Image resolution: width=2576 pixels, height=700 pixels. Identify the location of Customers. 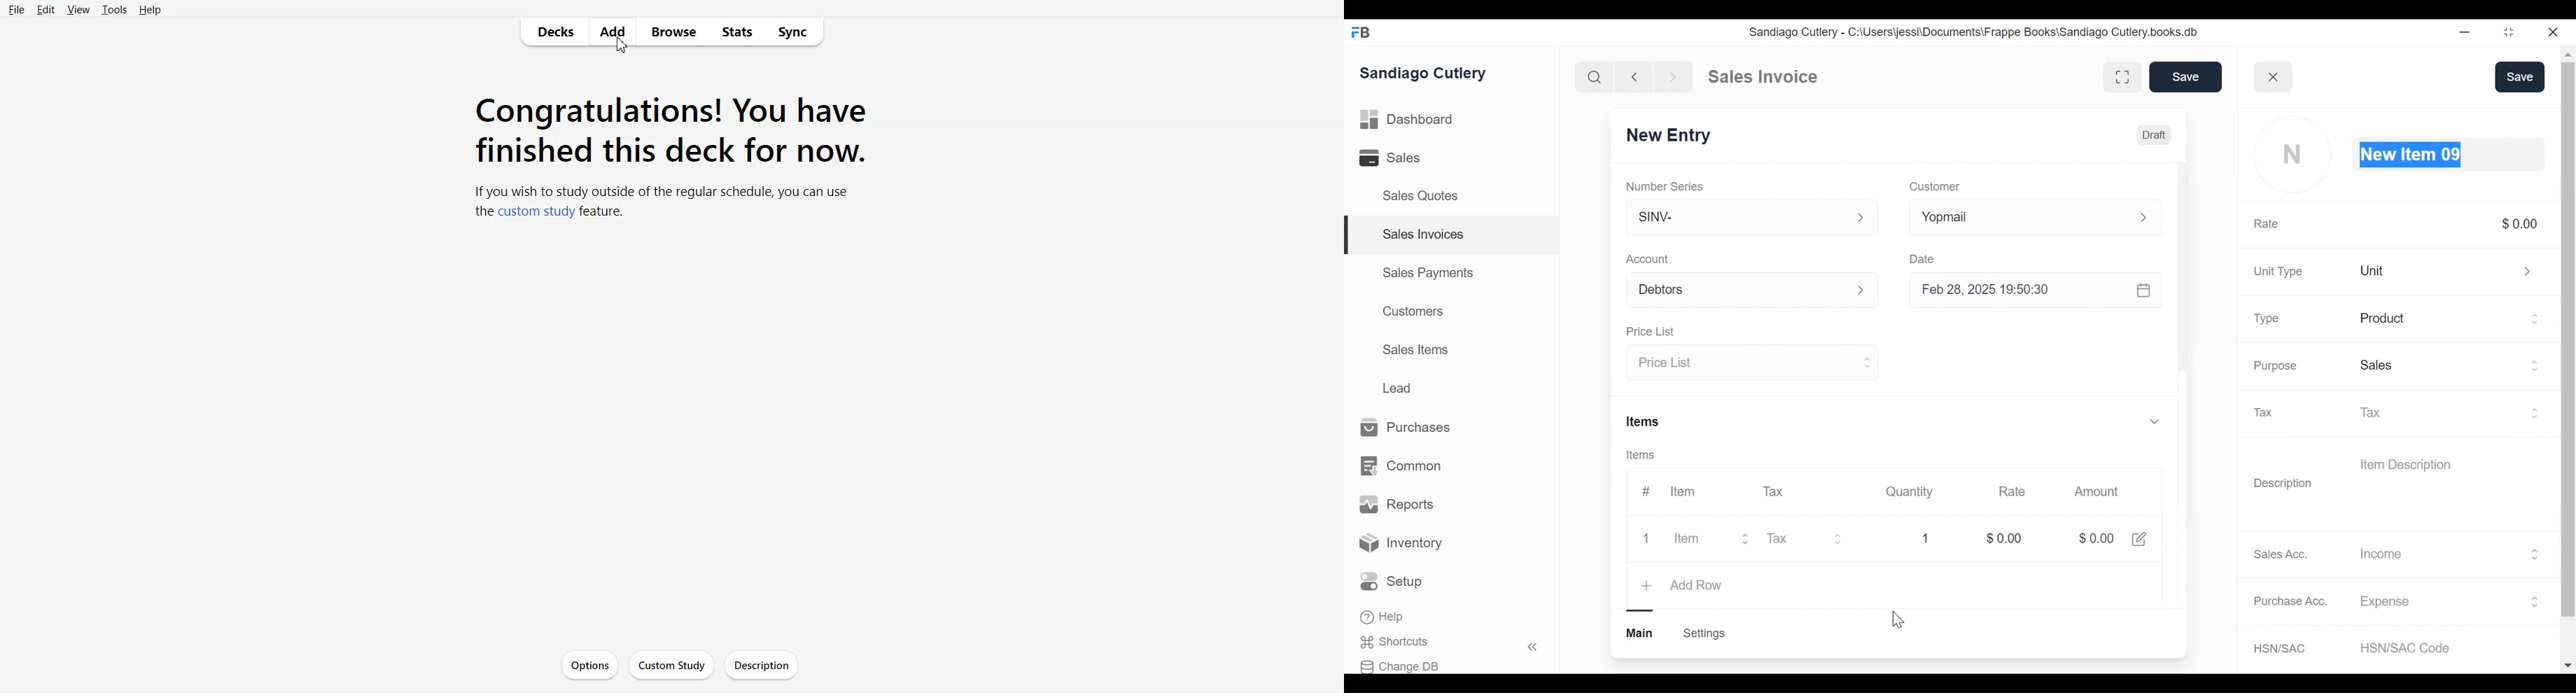
(1410, 311).